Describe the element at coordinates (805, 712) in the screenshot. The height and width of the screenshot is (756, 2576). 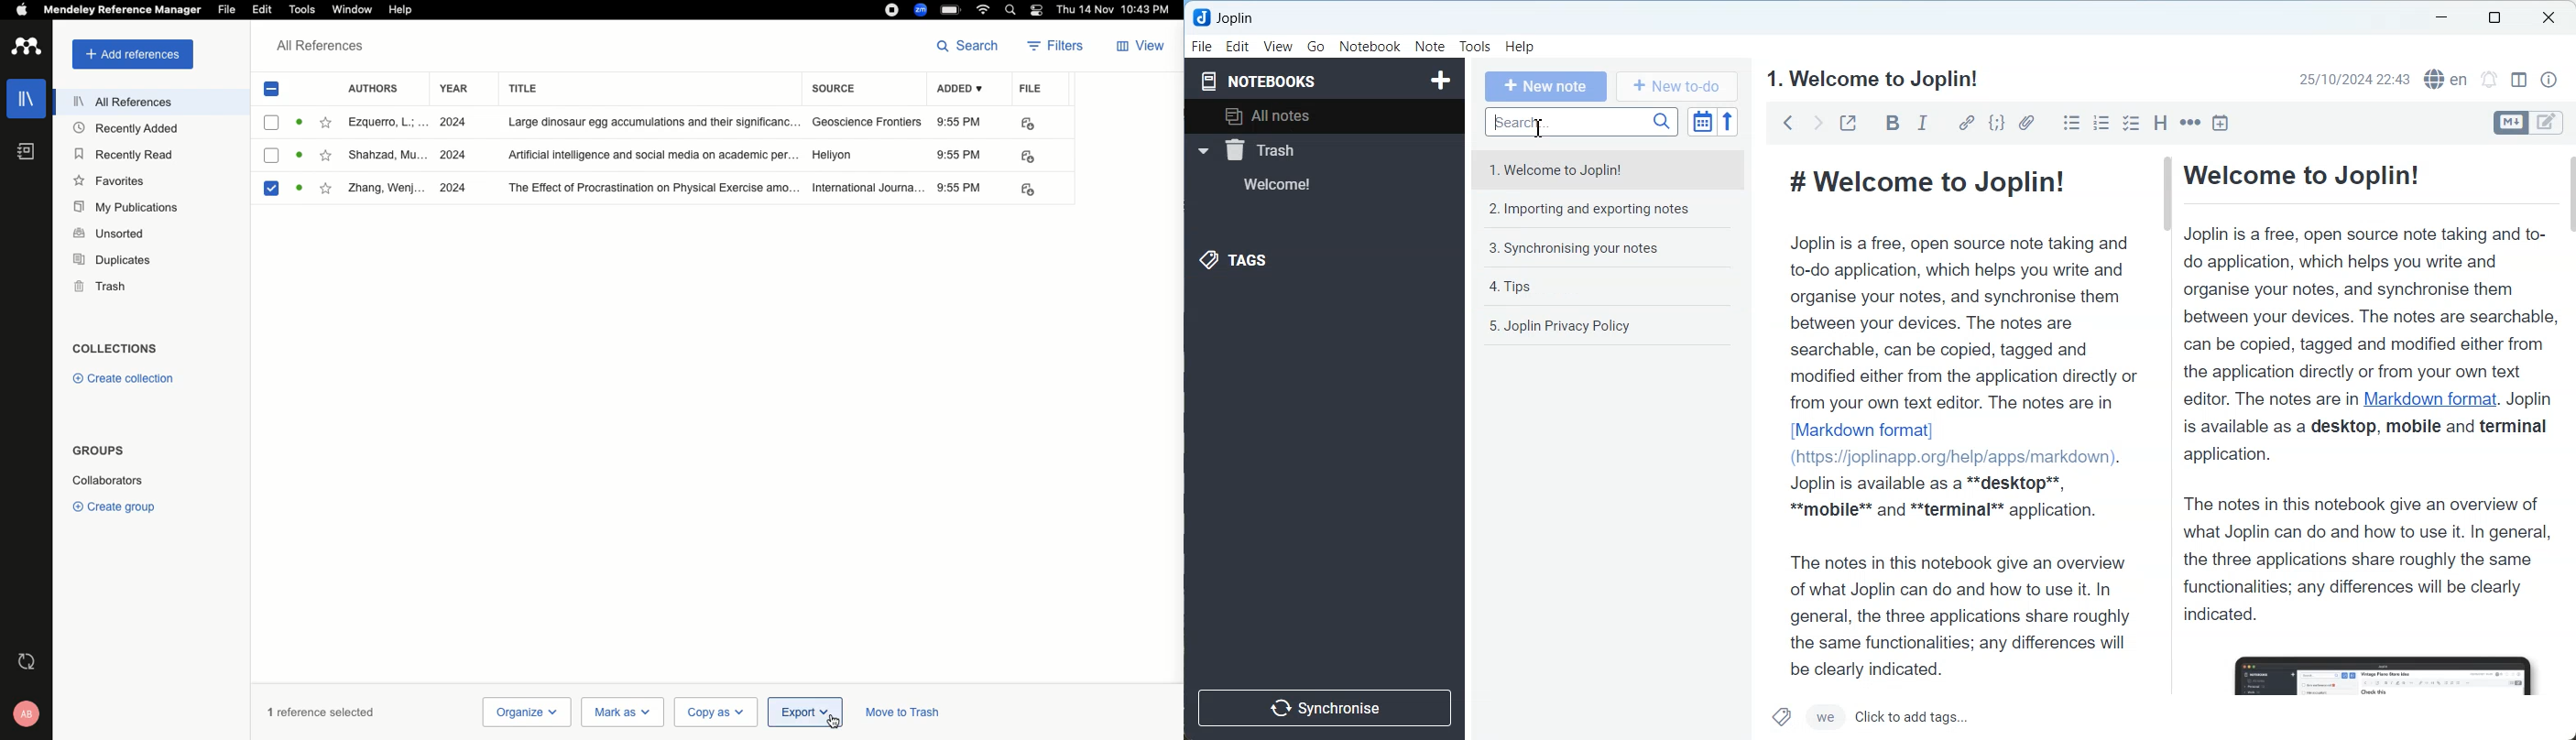
I see `Export` at that location.